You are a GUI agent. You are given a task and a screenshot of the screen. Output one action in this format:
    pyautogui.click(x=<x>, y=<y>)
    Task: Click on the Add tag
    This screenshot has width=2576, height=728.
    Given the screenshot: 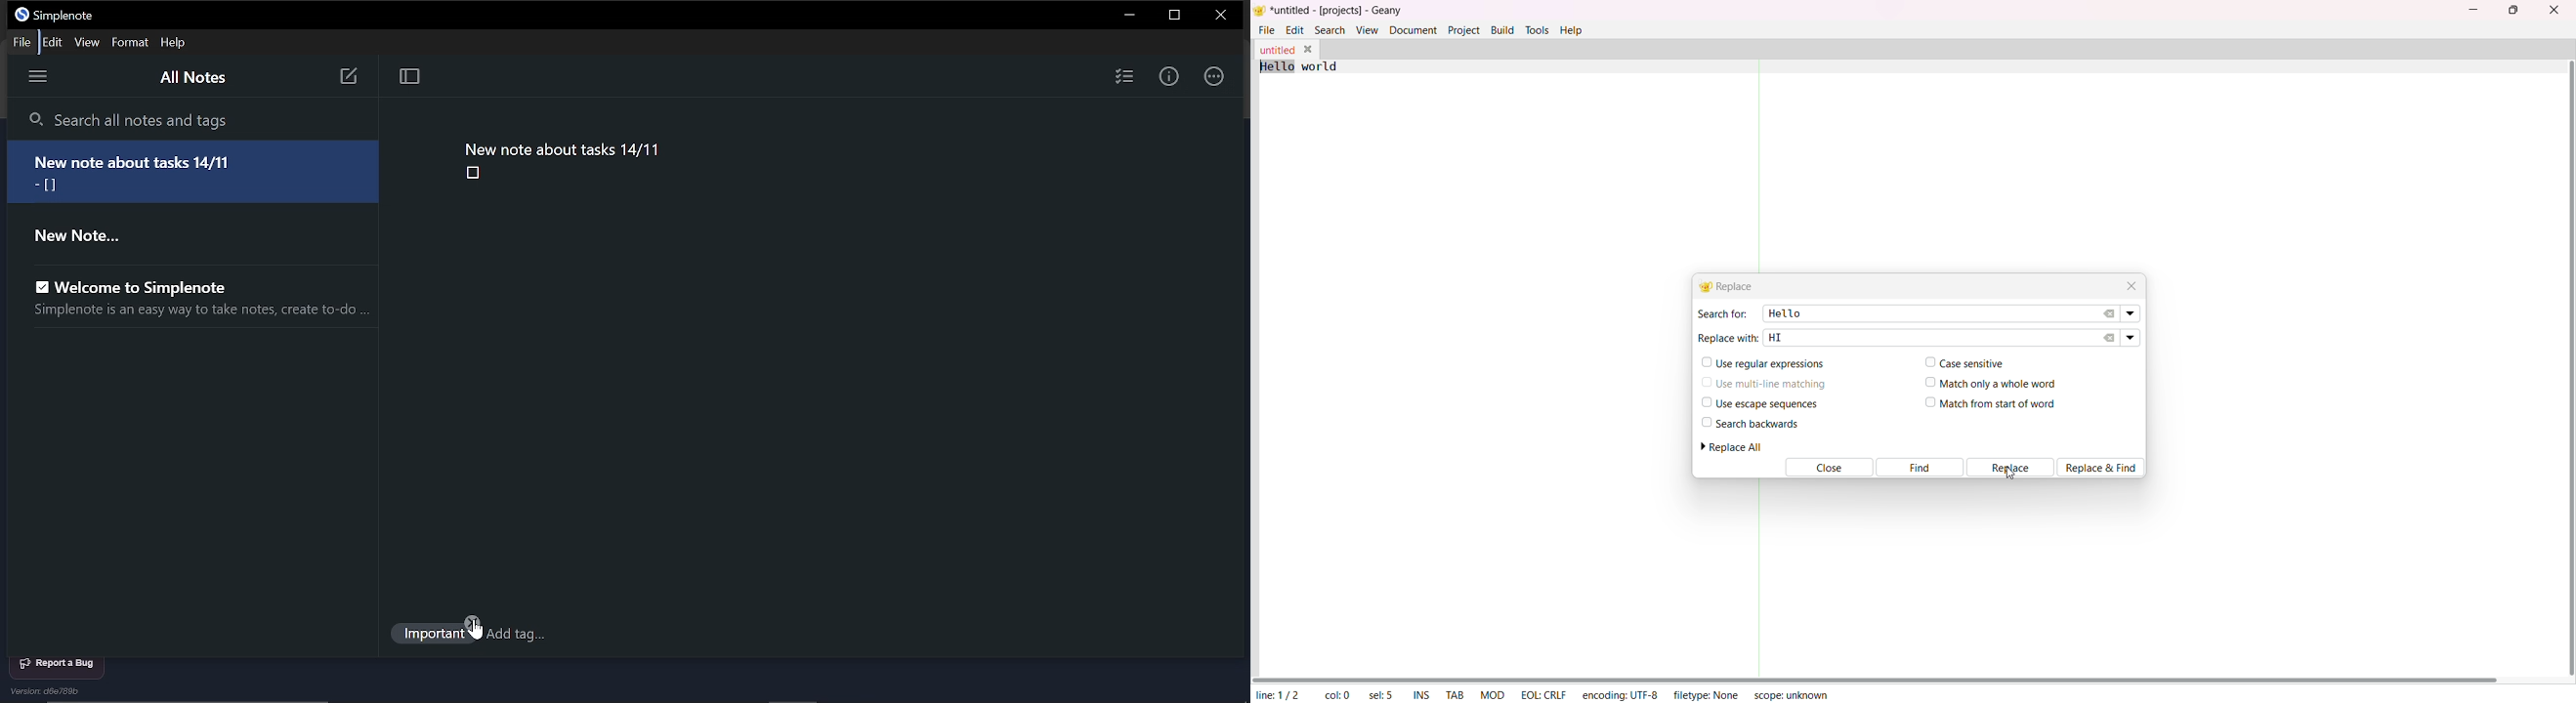 What is the action you would take?
    pyautogui.click(x=521, y=636)
    